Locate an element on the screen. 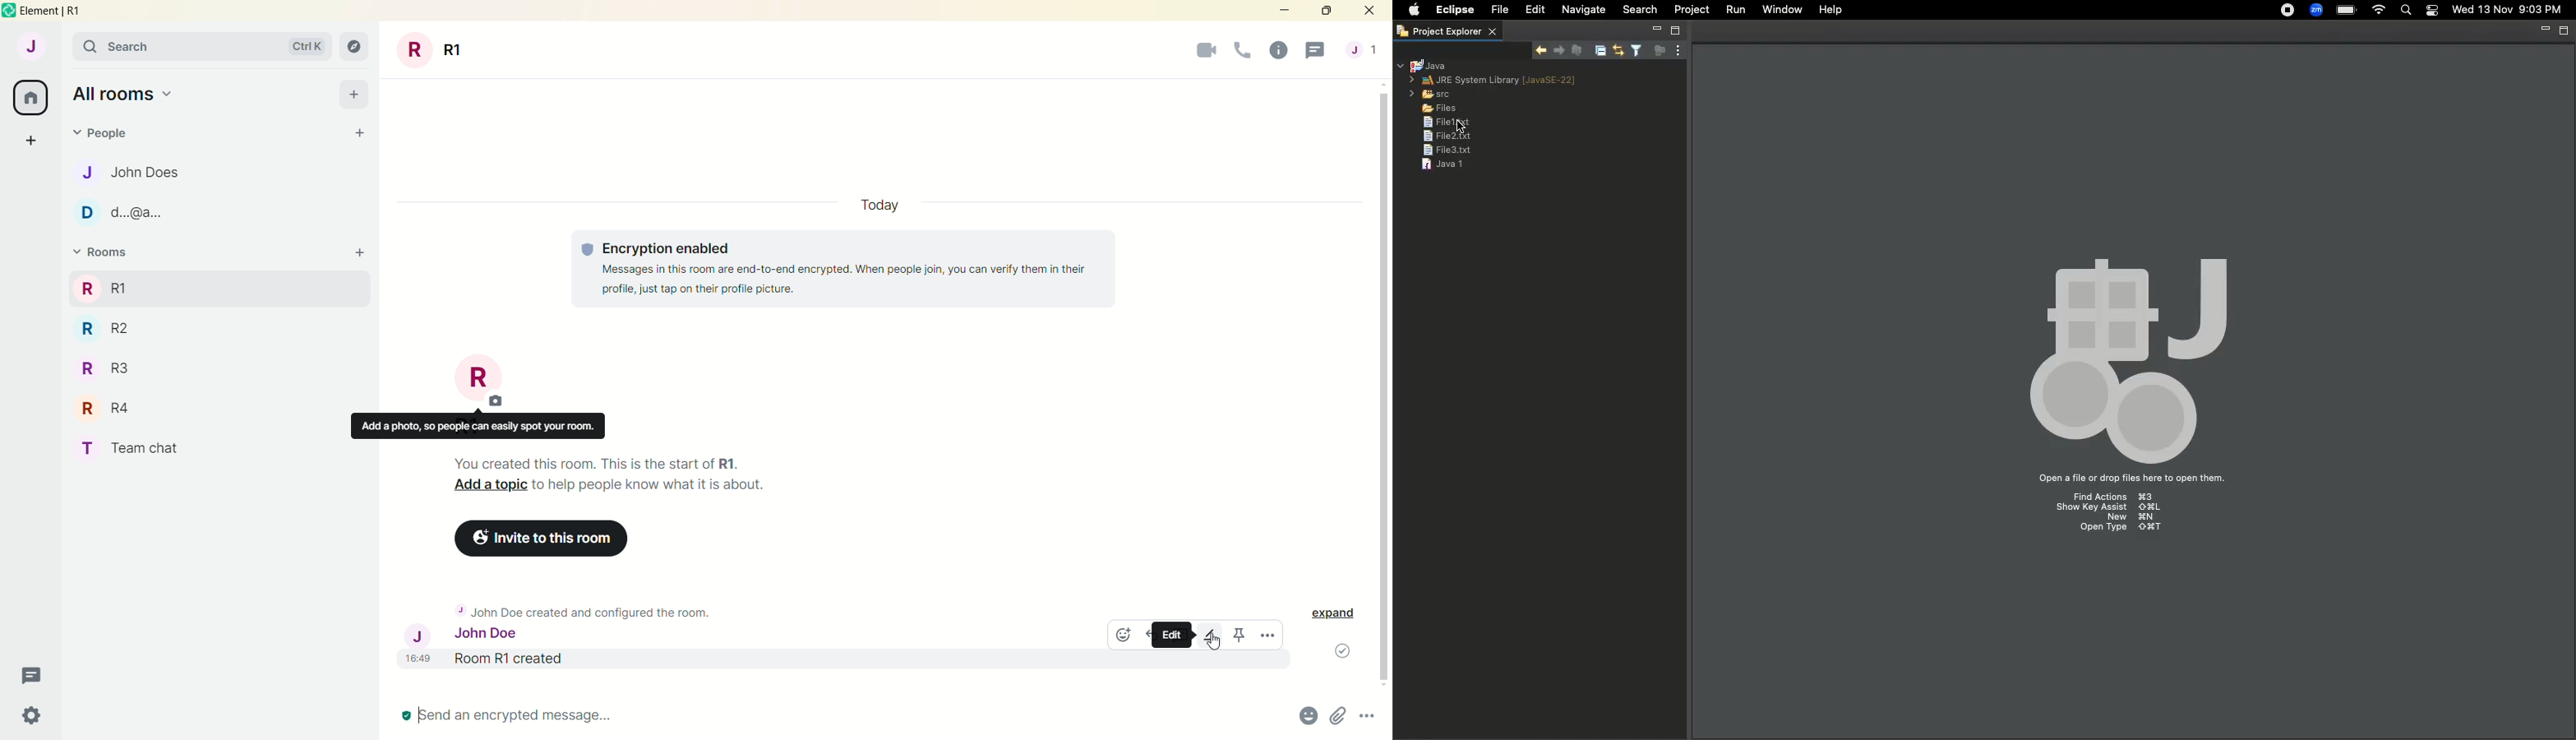 This screenshot has height=756, width=2576. Today is located at coordinates (878, 202).